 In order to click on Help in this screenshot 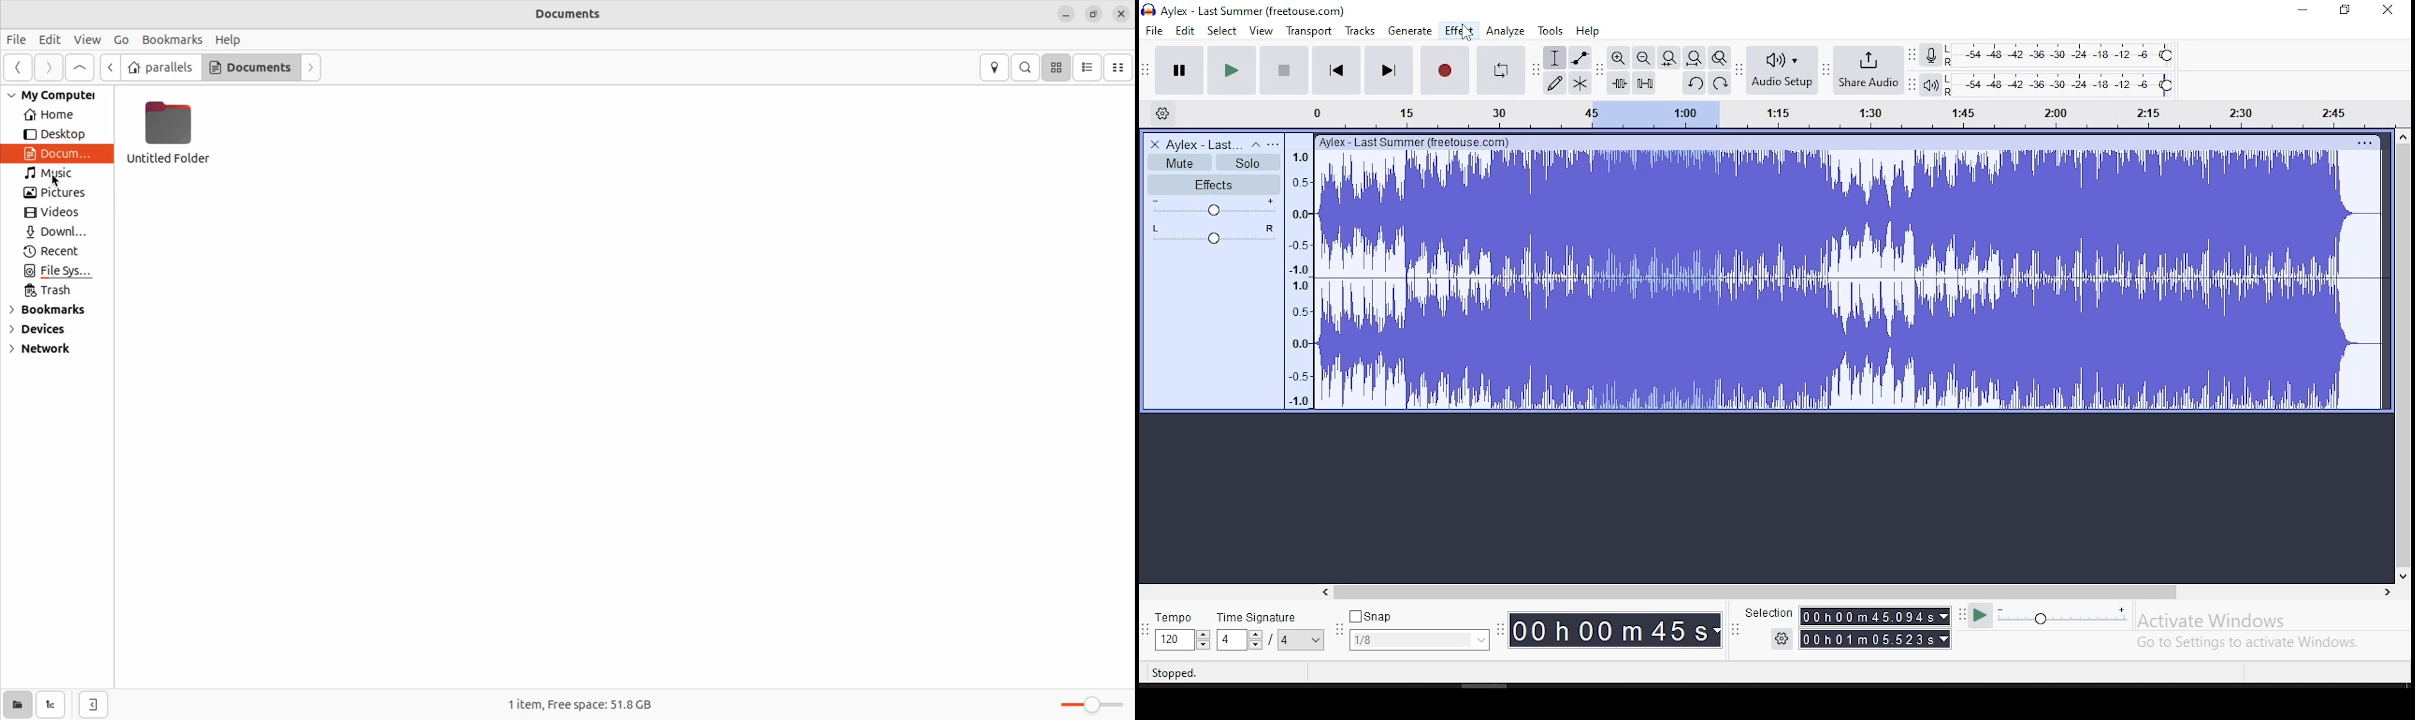, I will do `click(232, 39)`.